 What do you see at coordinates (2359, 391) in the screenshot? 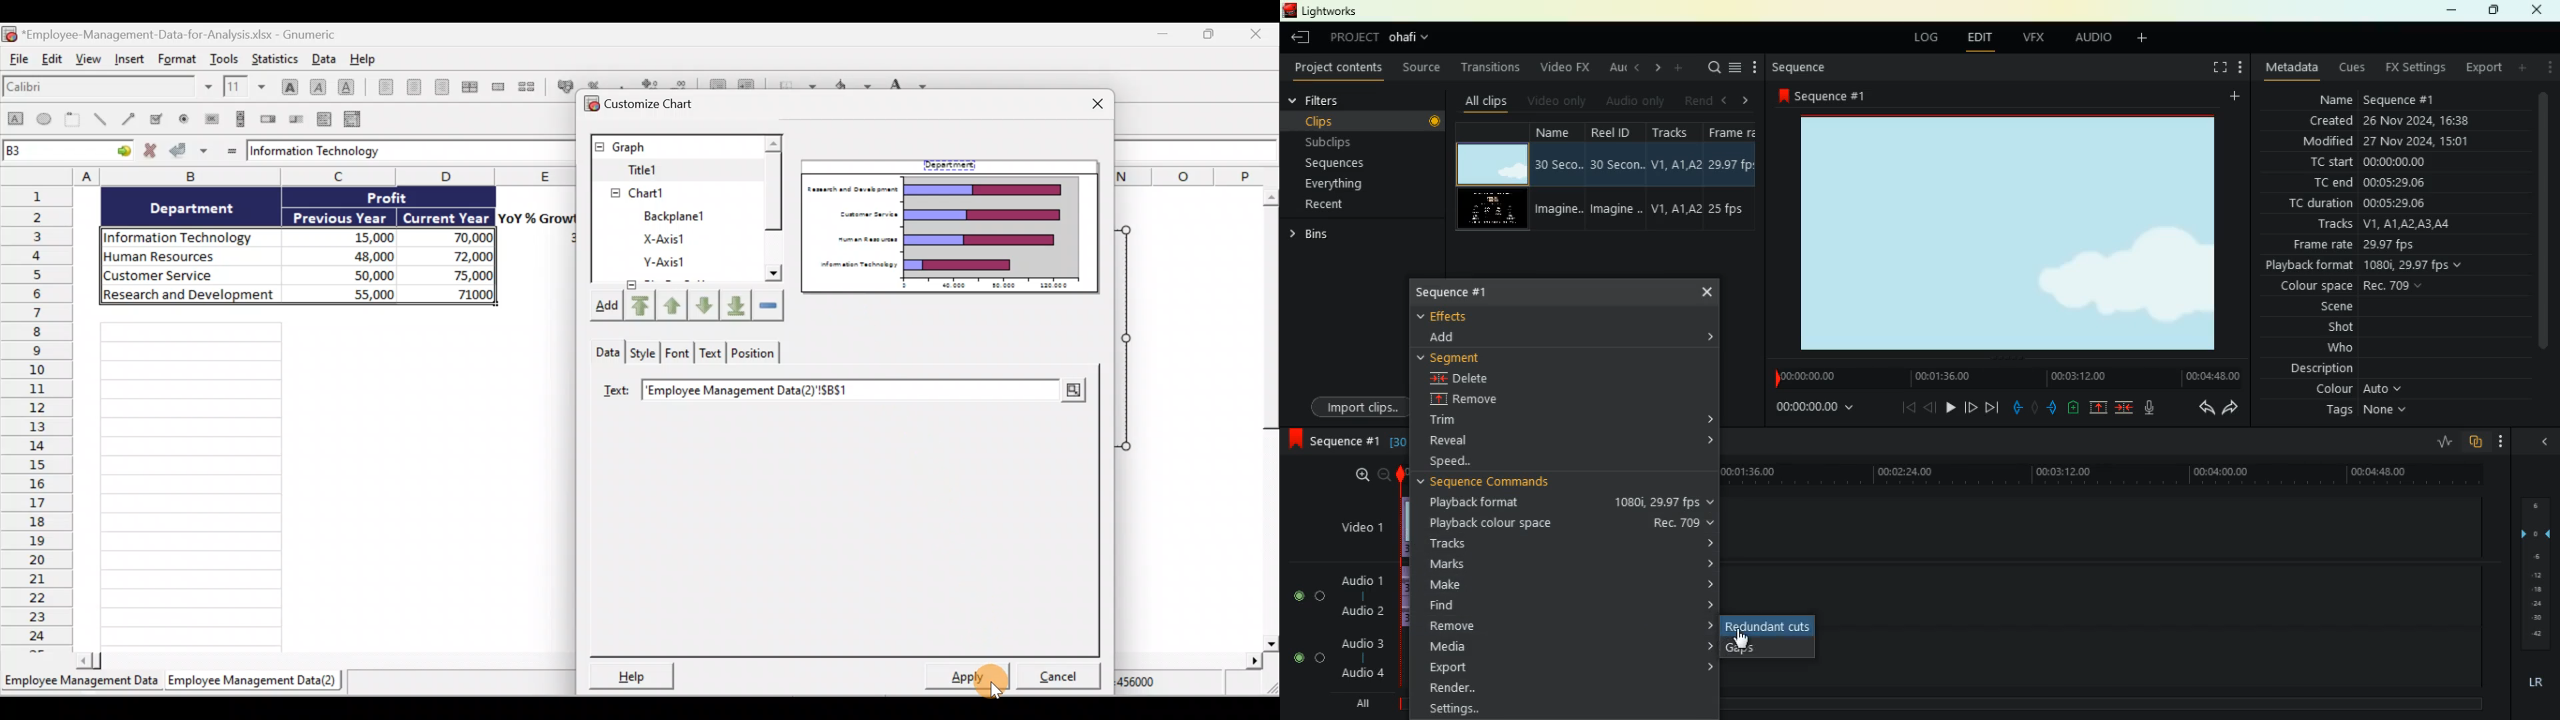
I see `colour Auto` at bounding box center [2359, 391].